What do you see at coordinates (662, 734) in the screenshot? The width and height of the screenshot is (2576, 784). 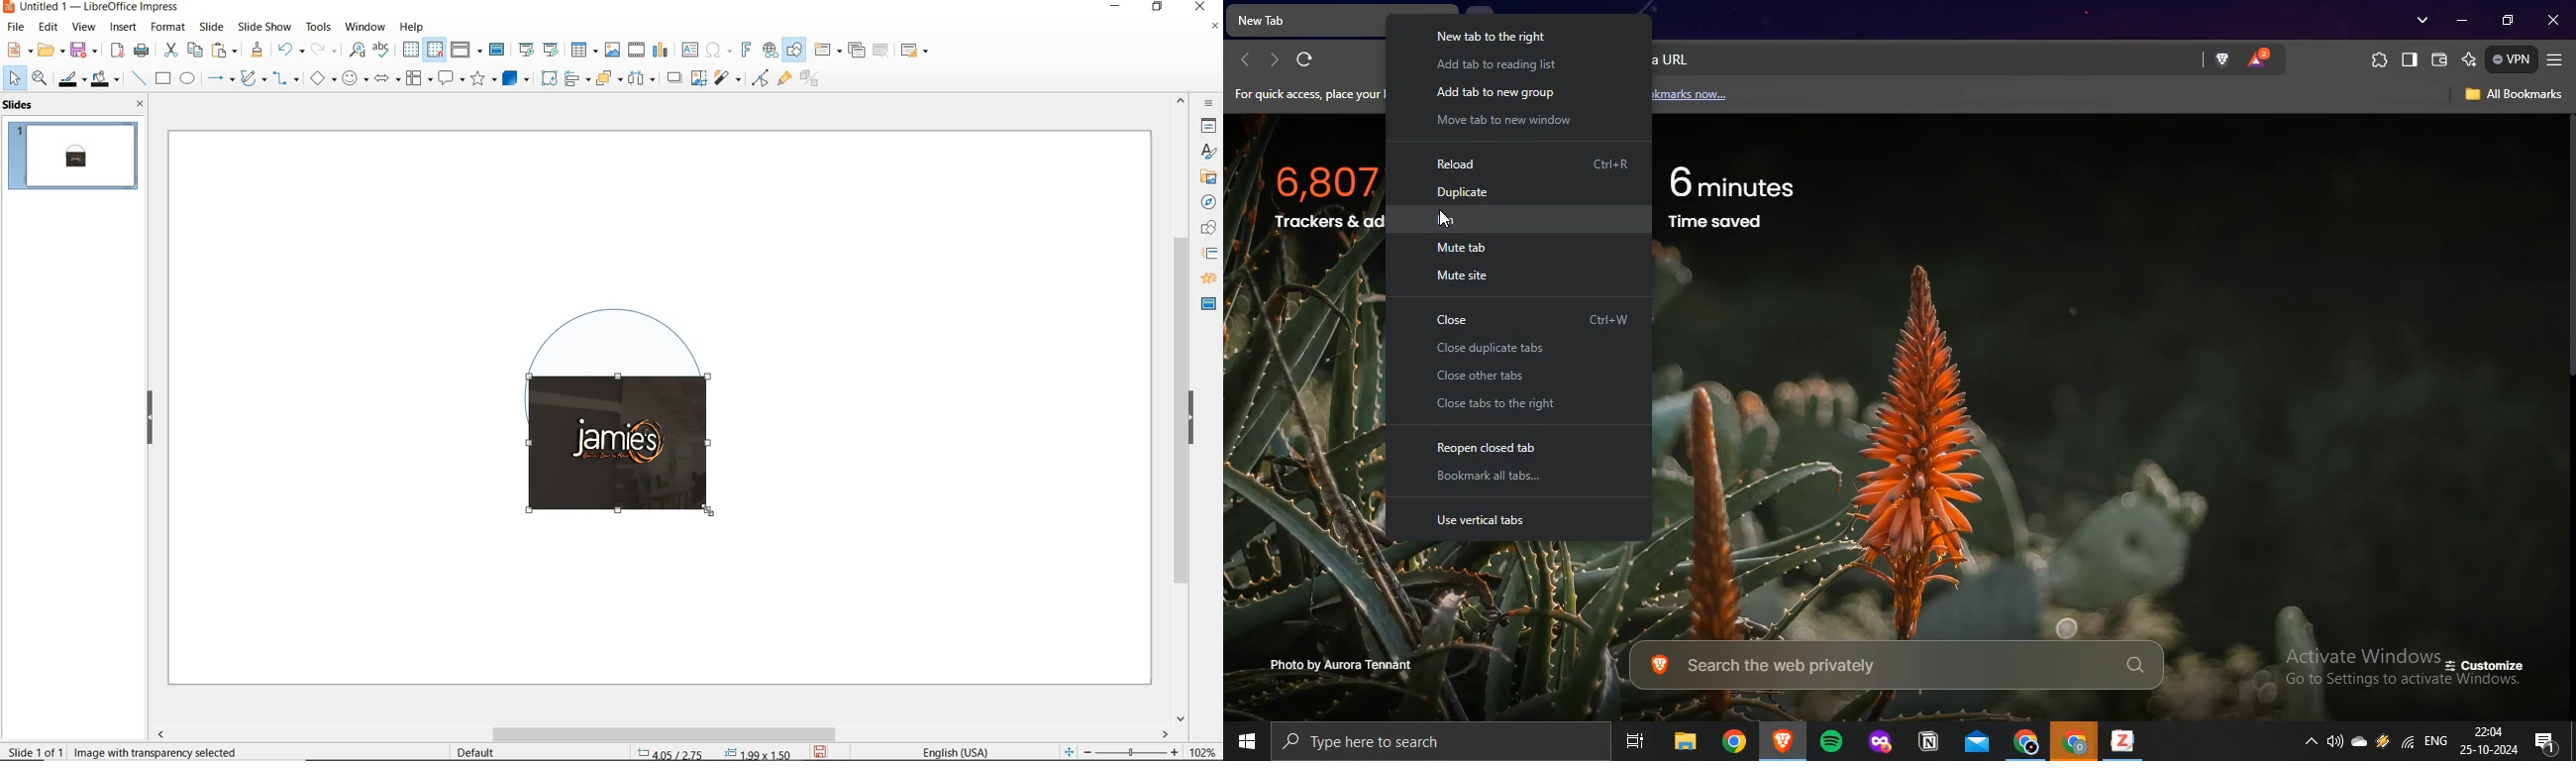 I see `scrollbar` at bounding box center [662, 734].